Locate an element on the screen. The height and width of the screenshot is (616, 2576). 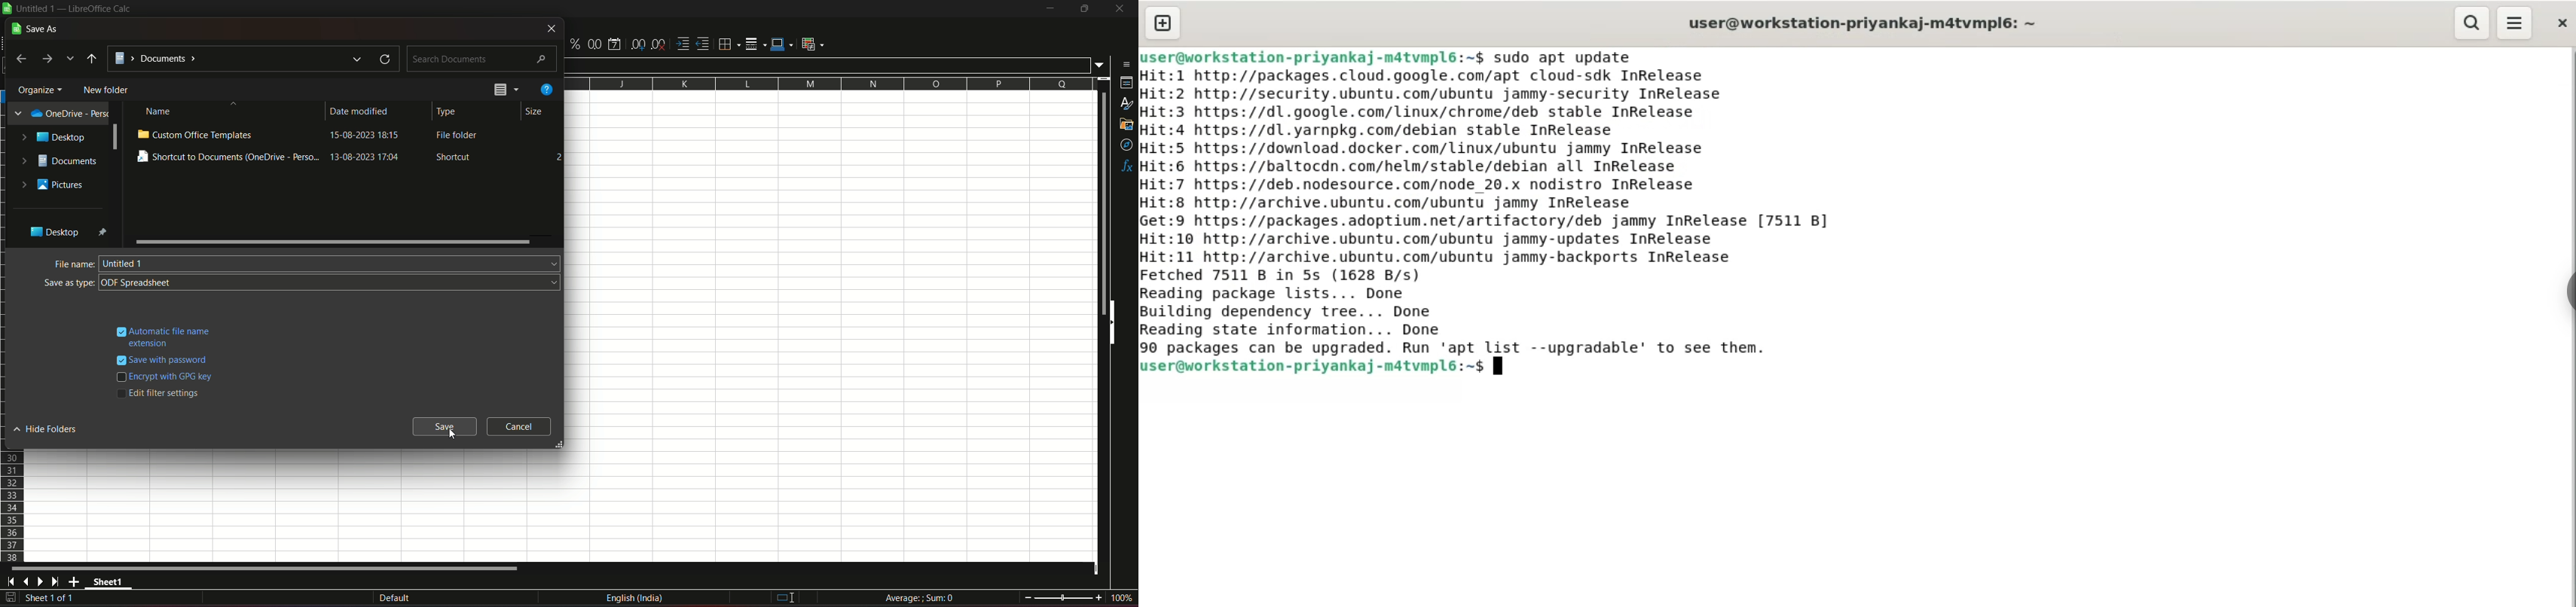
scrollbar is located at coordinates (332, 241).